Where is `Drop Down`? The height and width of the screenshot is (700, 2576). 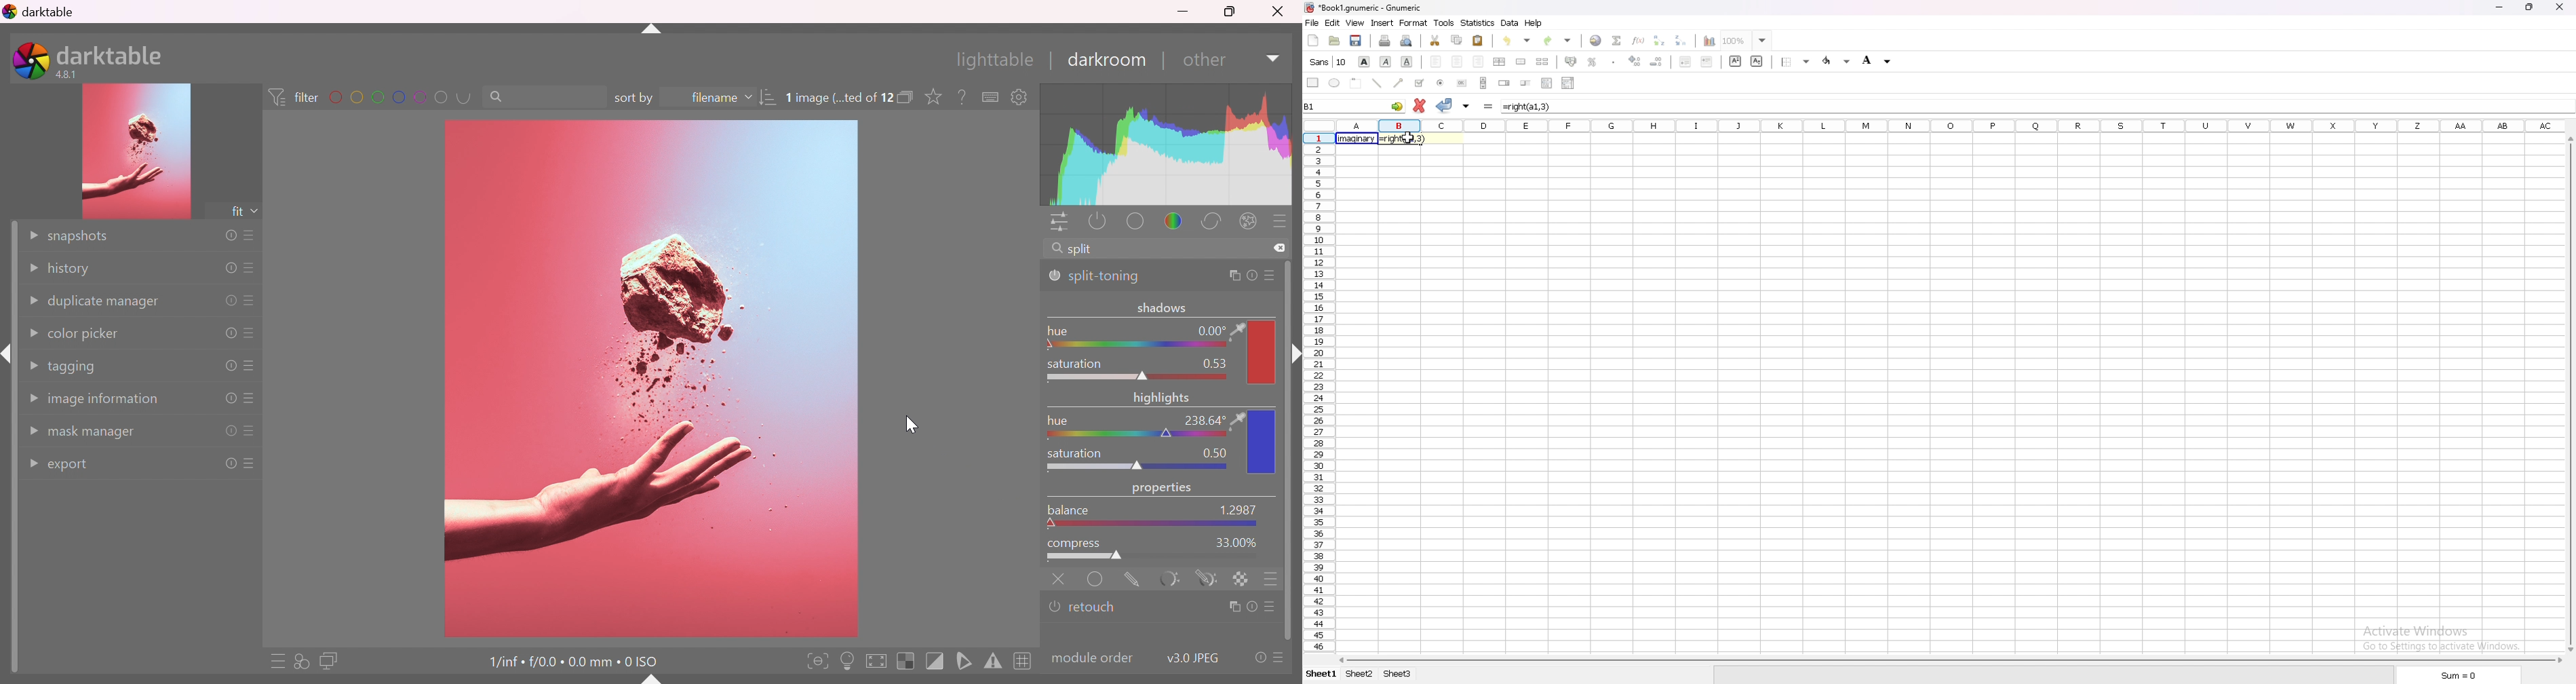 Drop Down is located at coordinates (32, 269).